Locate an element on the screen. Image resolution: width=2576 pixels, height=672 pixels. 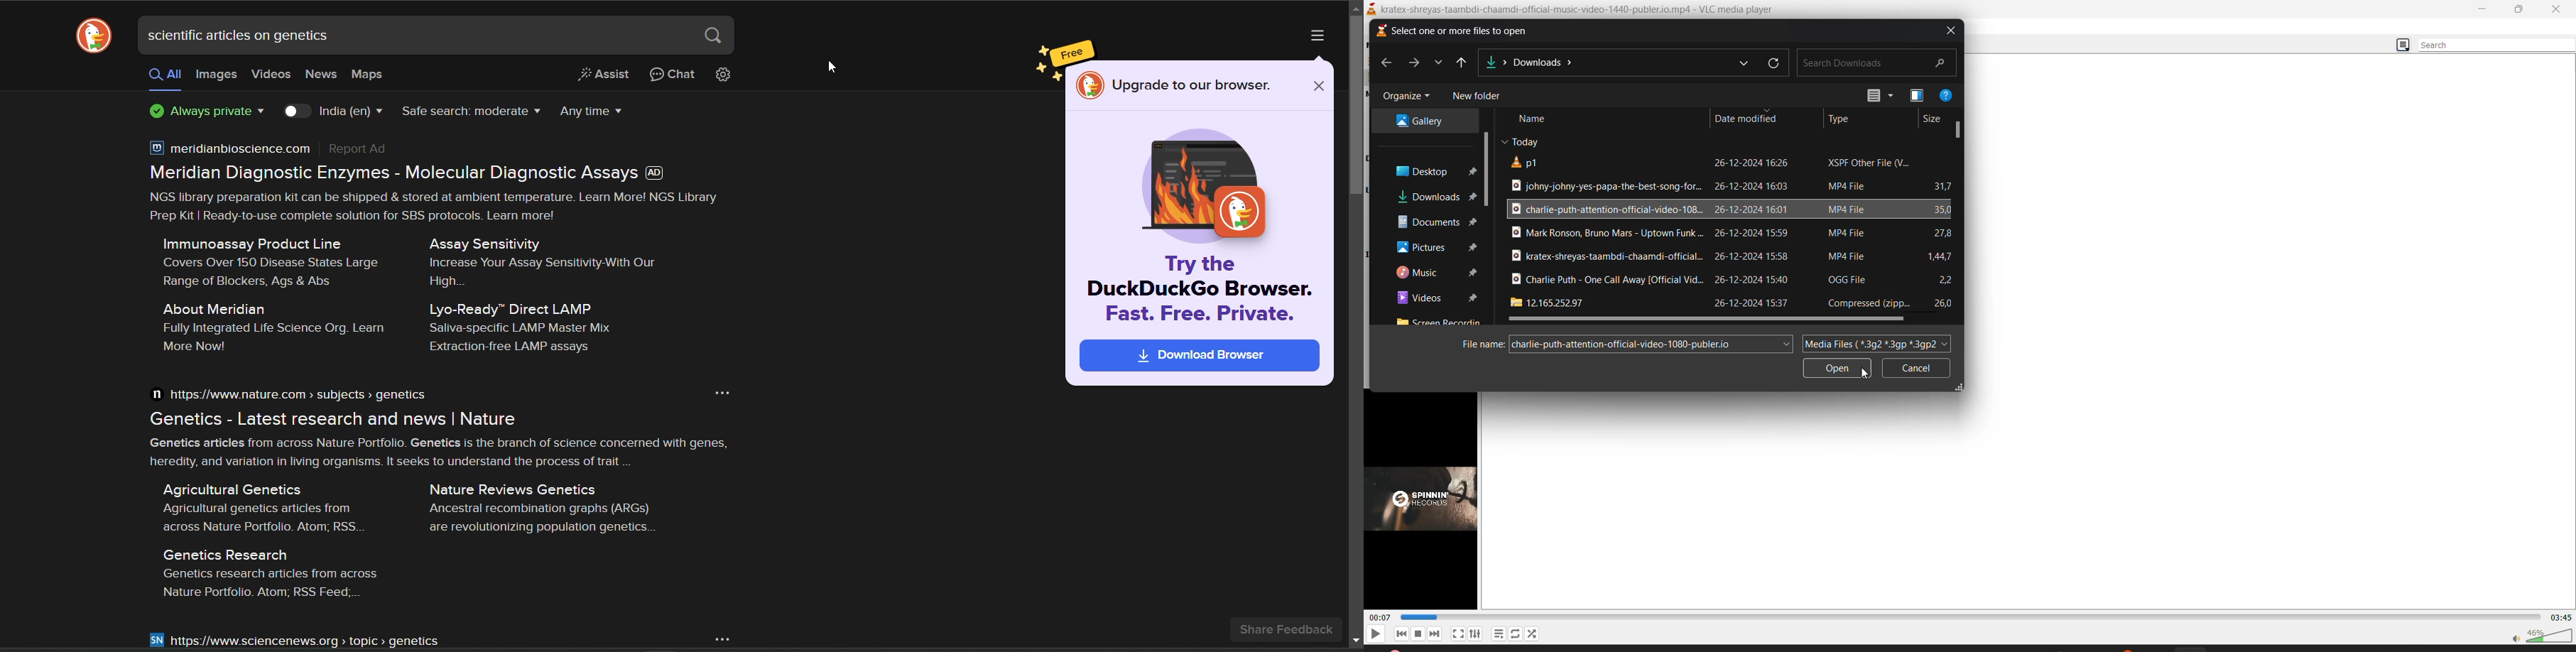
previous is located at coordinates (1384, 62).